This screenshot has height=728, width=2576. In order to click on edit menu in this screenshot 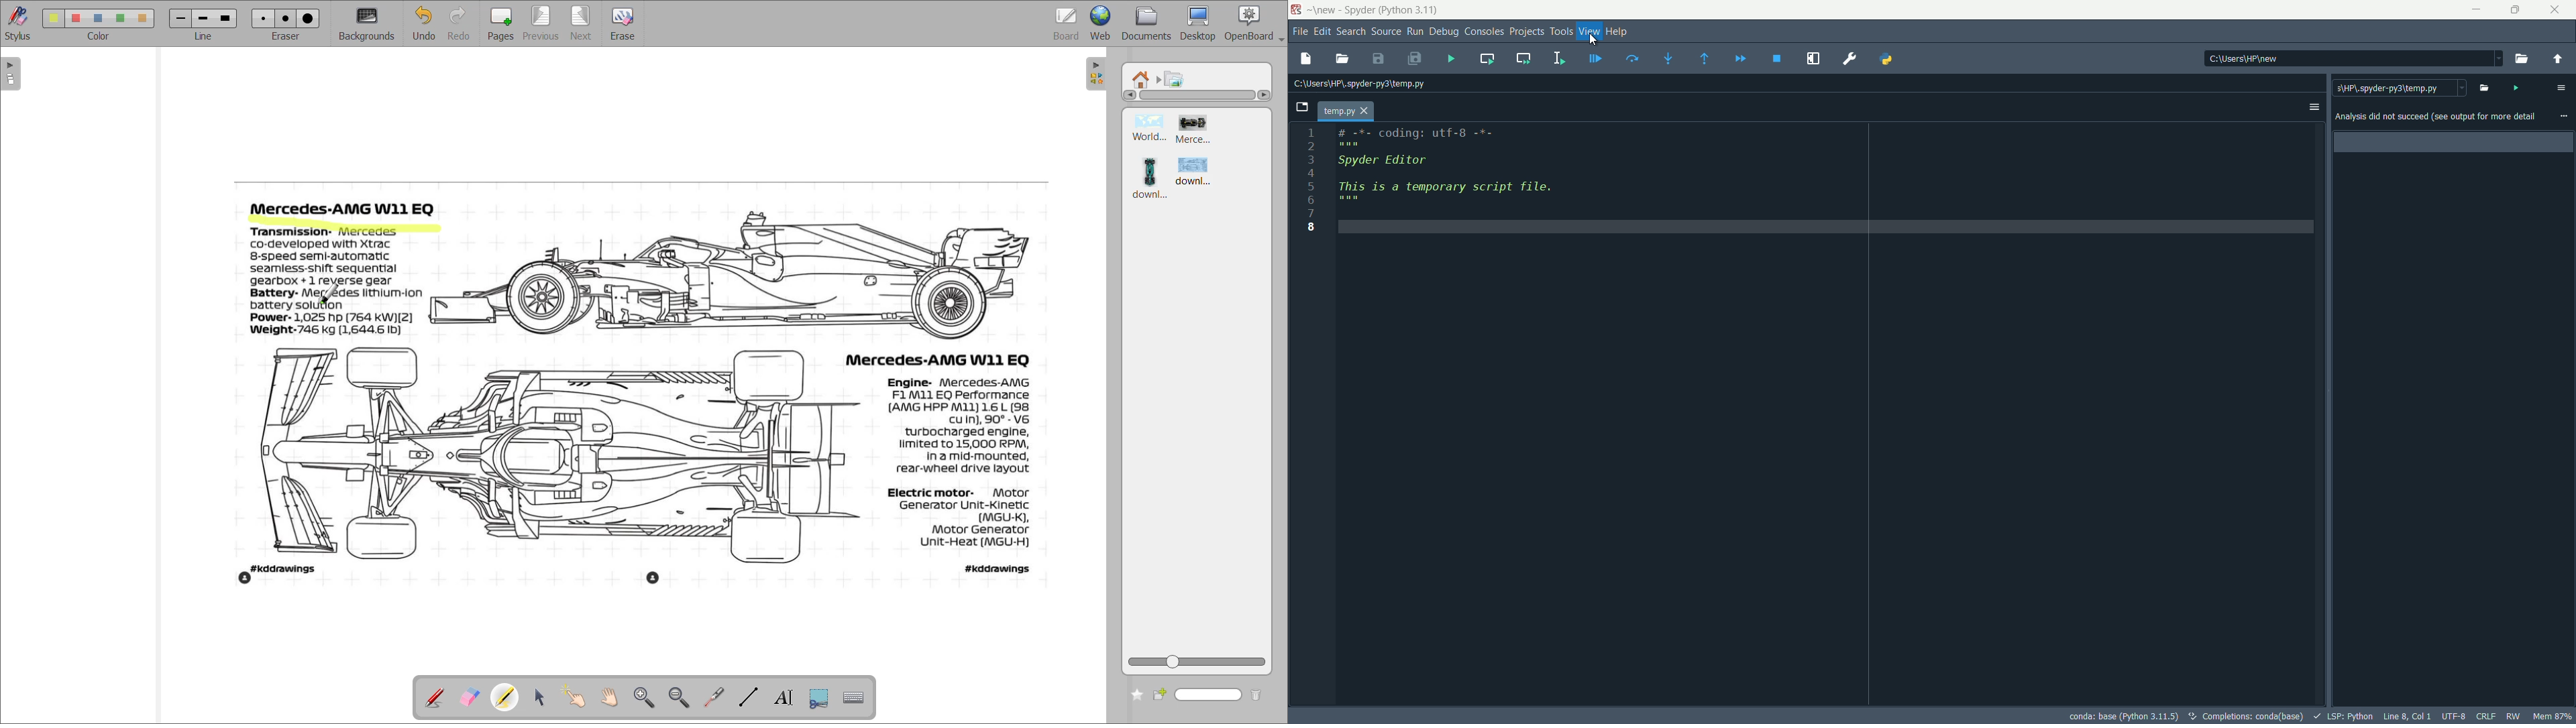, I will do `click(1318, 32)`.